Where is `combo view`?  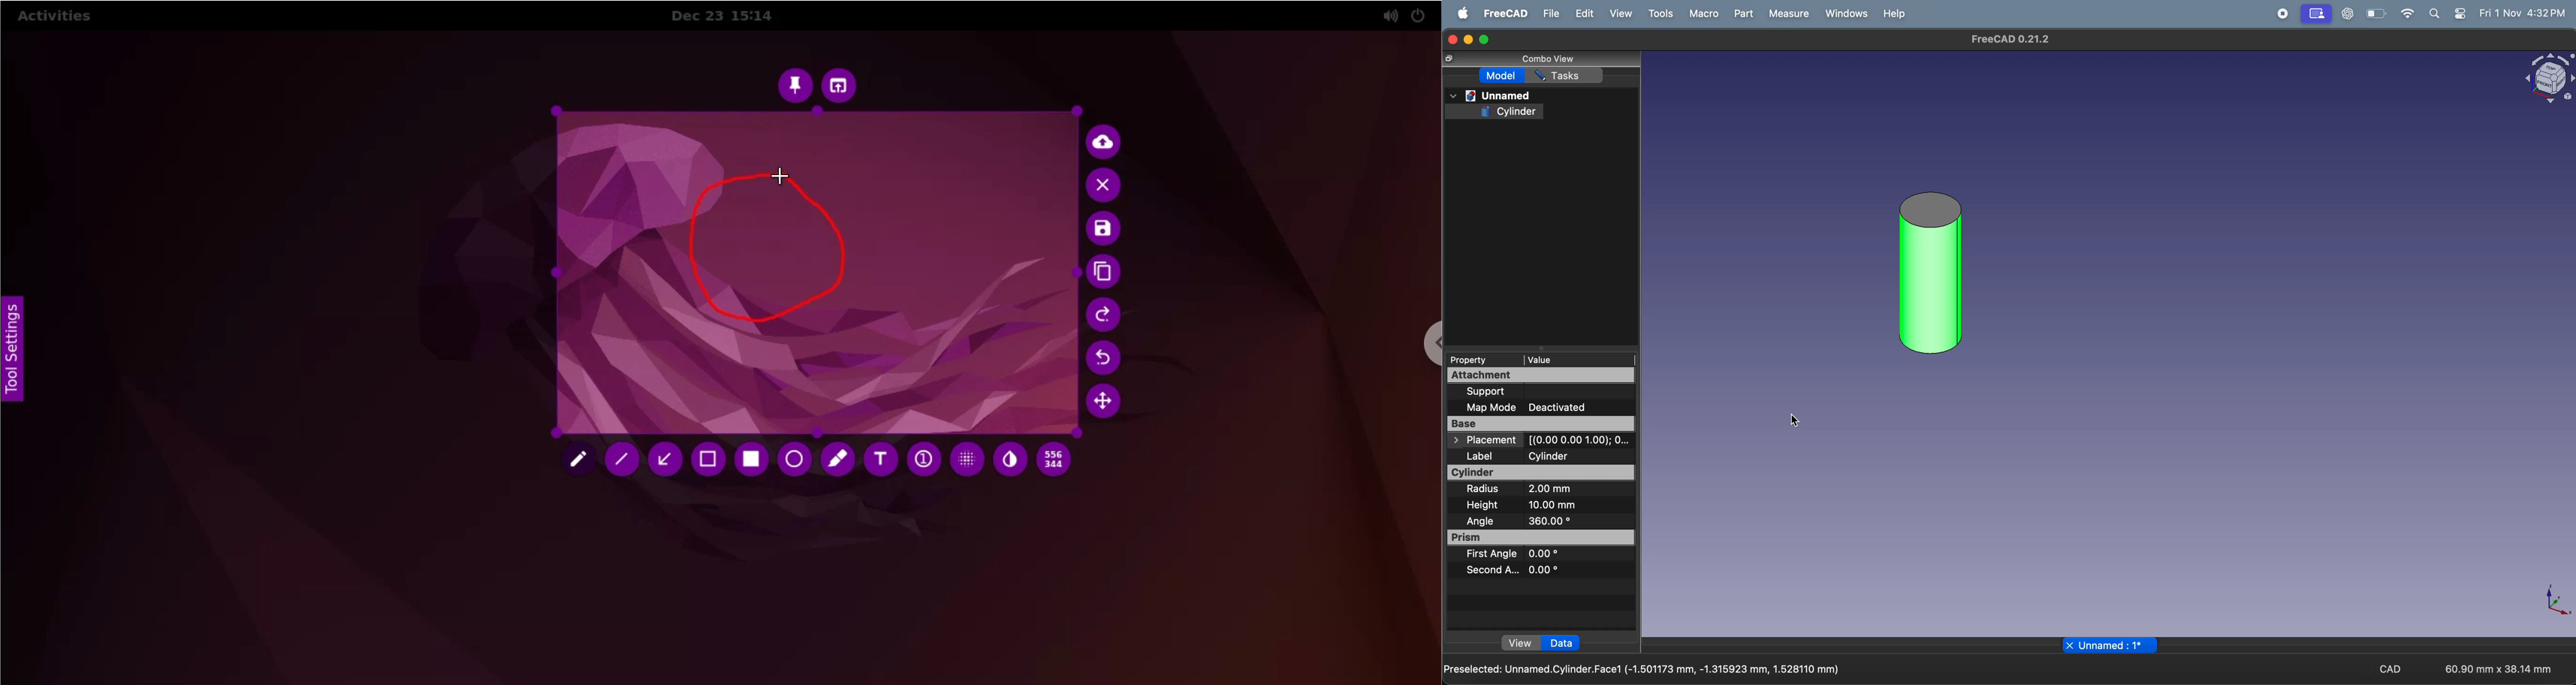
combo view is located at coordinates (1549, 60).